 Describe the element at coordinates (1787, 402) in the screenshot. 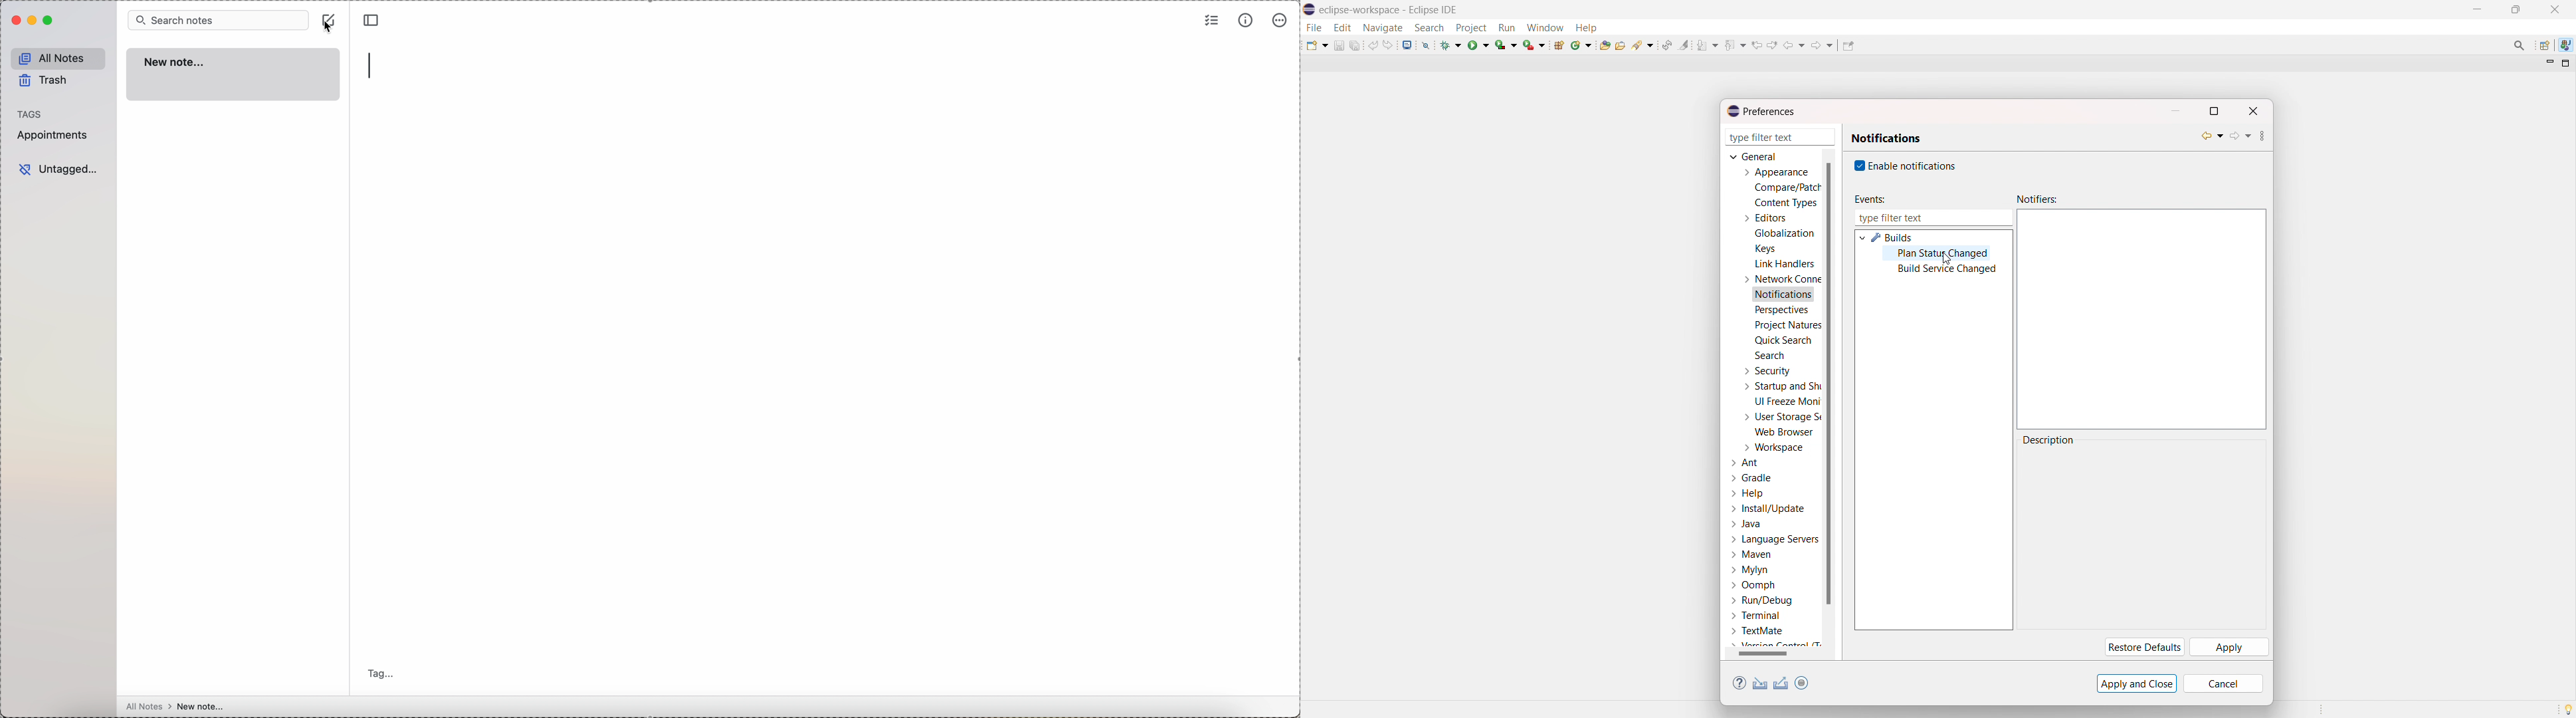

I see `UI freeze monitoring` at that location.